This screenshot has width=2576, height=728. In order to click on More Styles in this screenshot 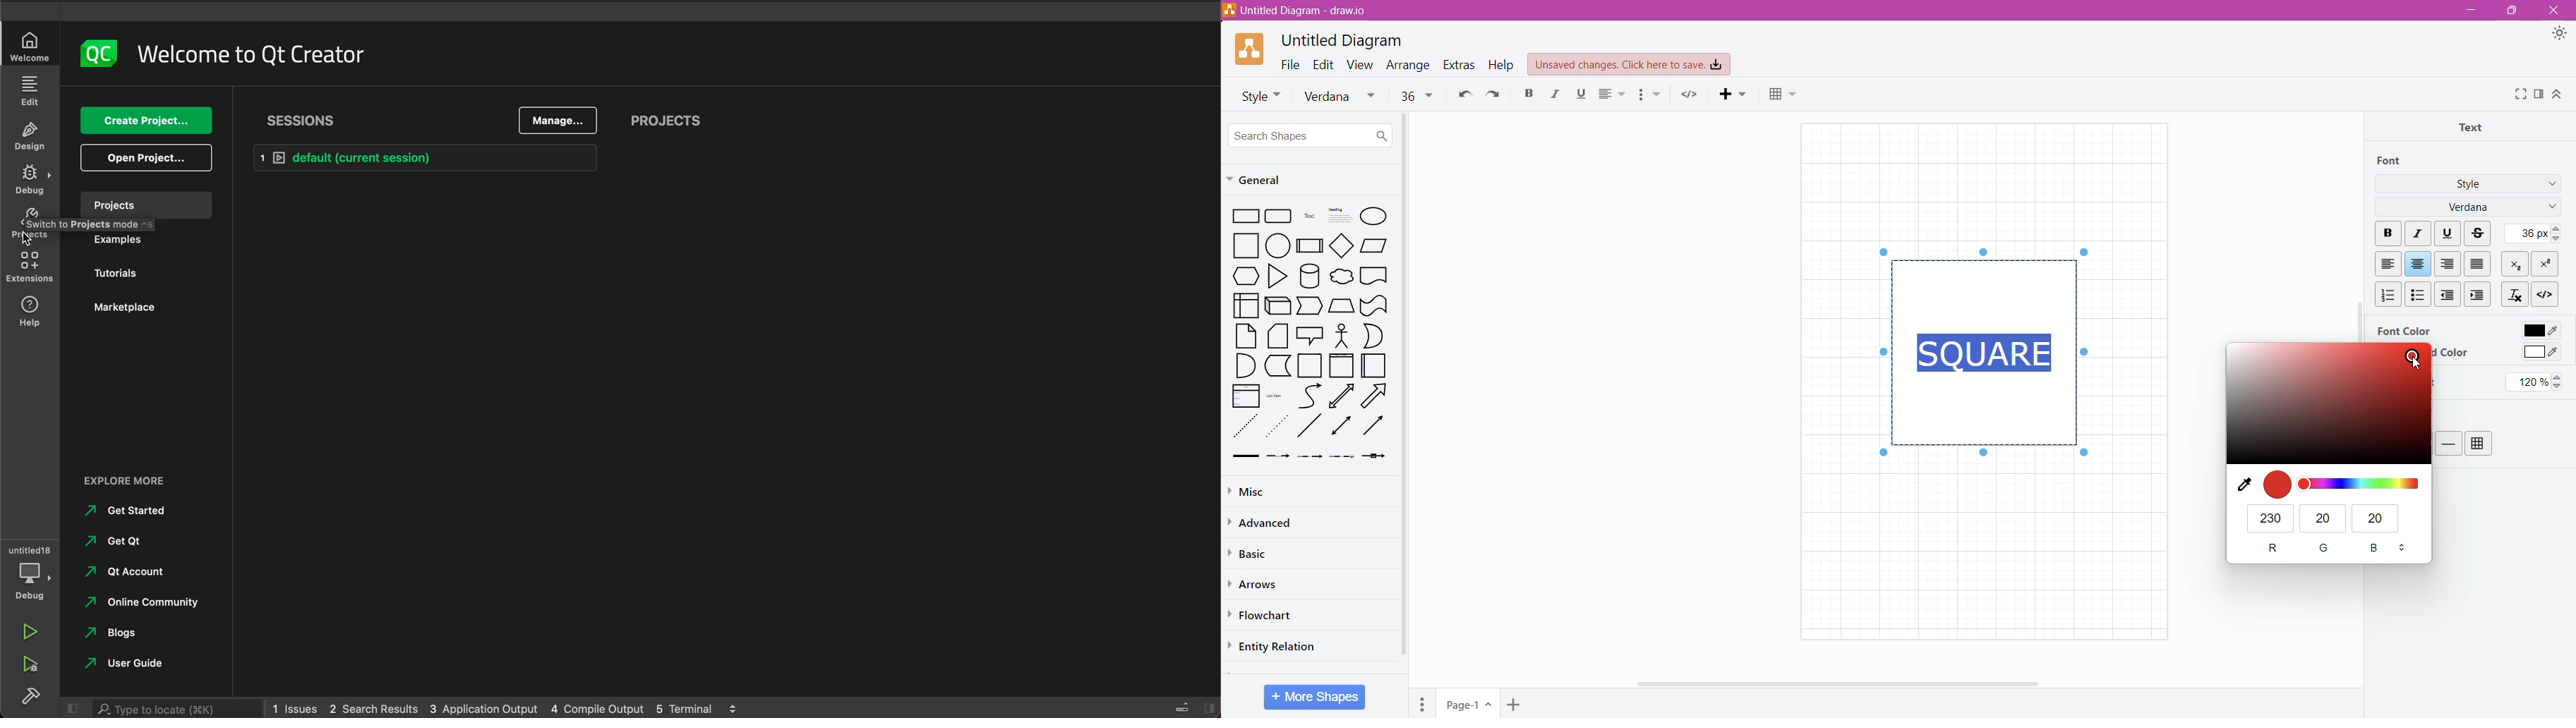, I will do `click(2549, 185)`.